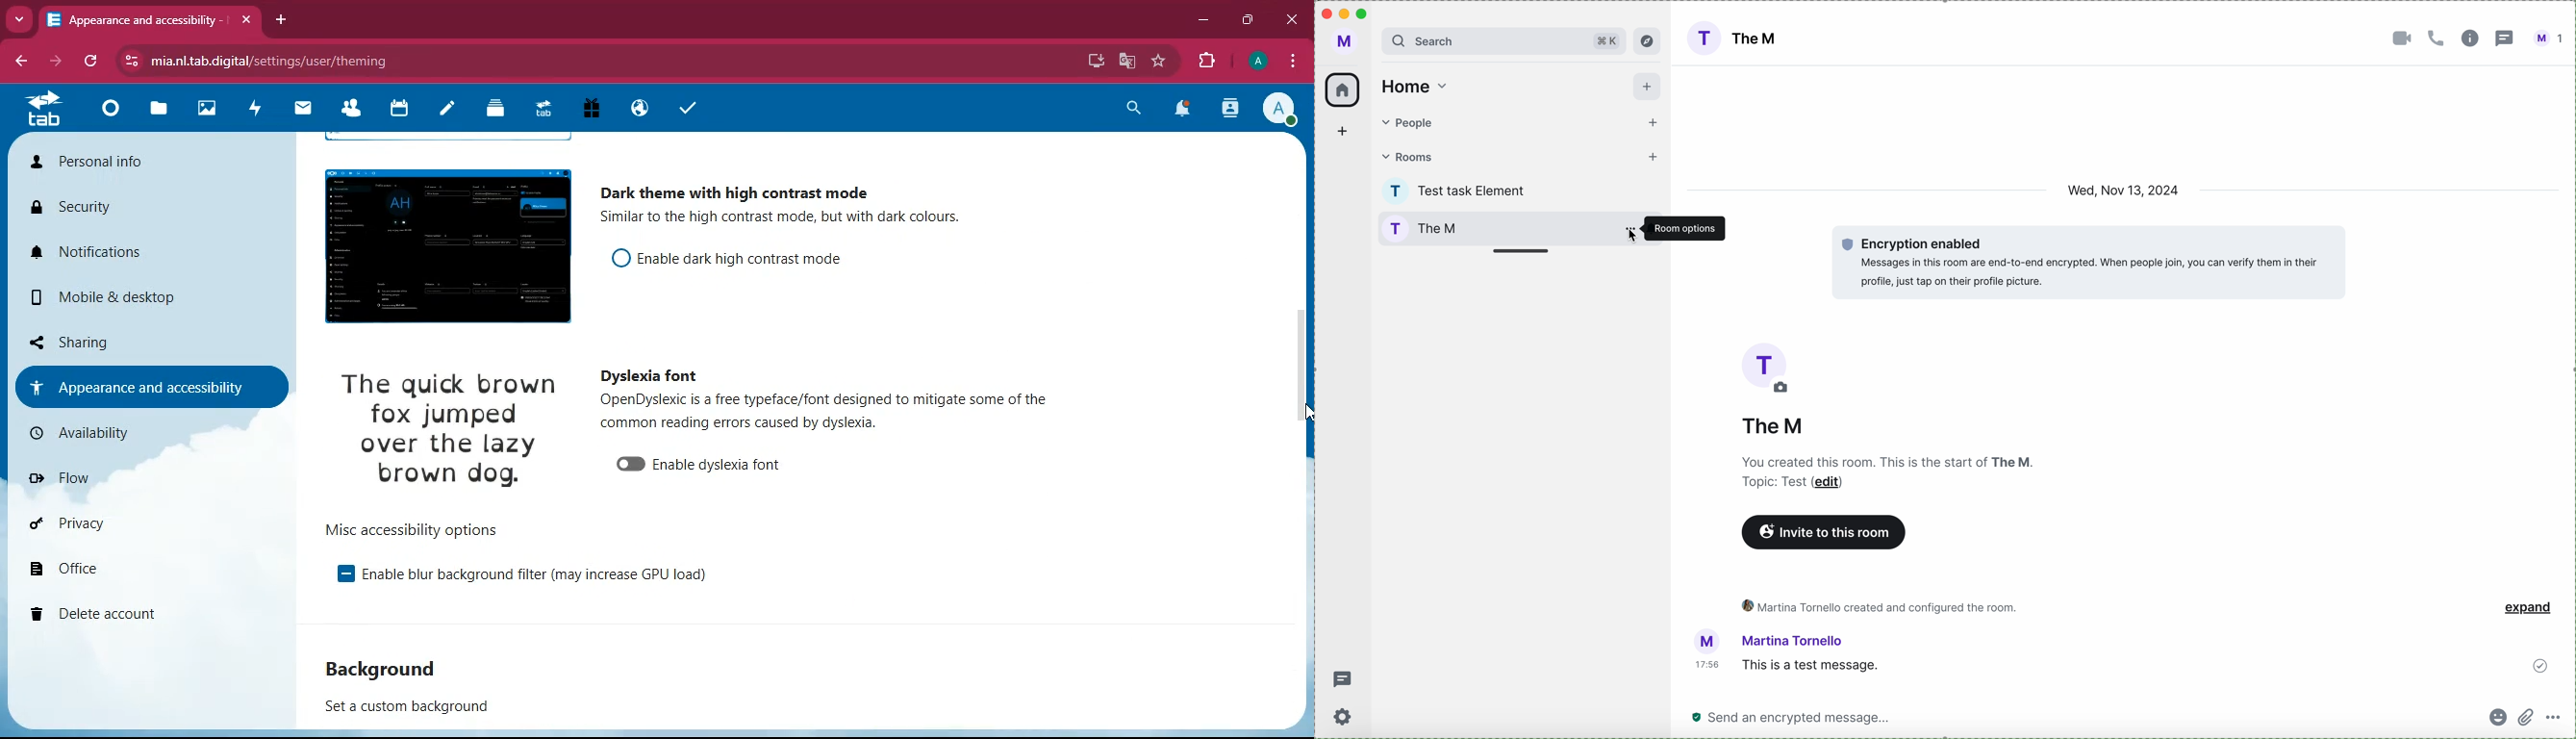 Image resolution: width=2576 pixels, height=756 pixels. Describe the element at coordinates (154, 386) in the screenshot. I see `appearance` at that location.